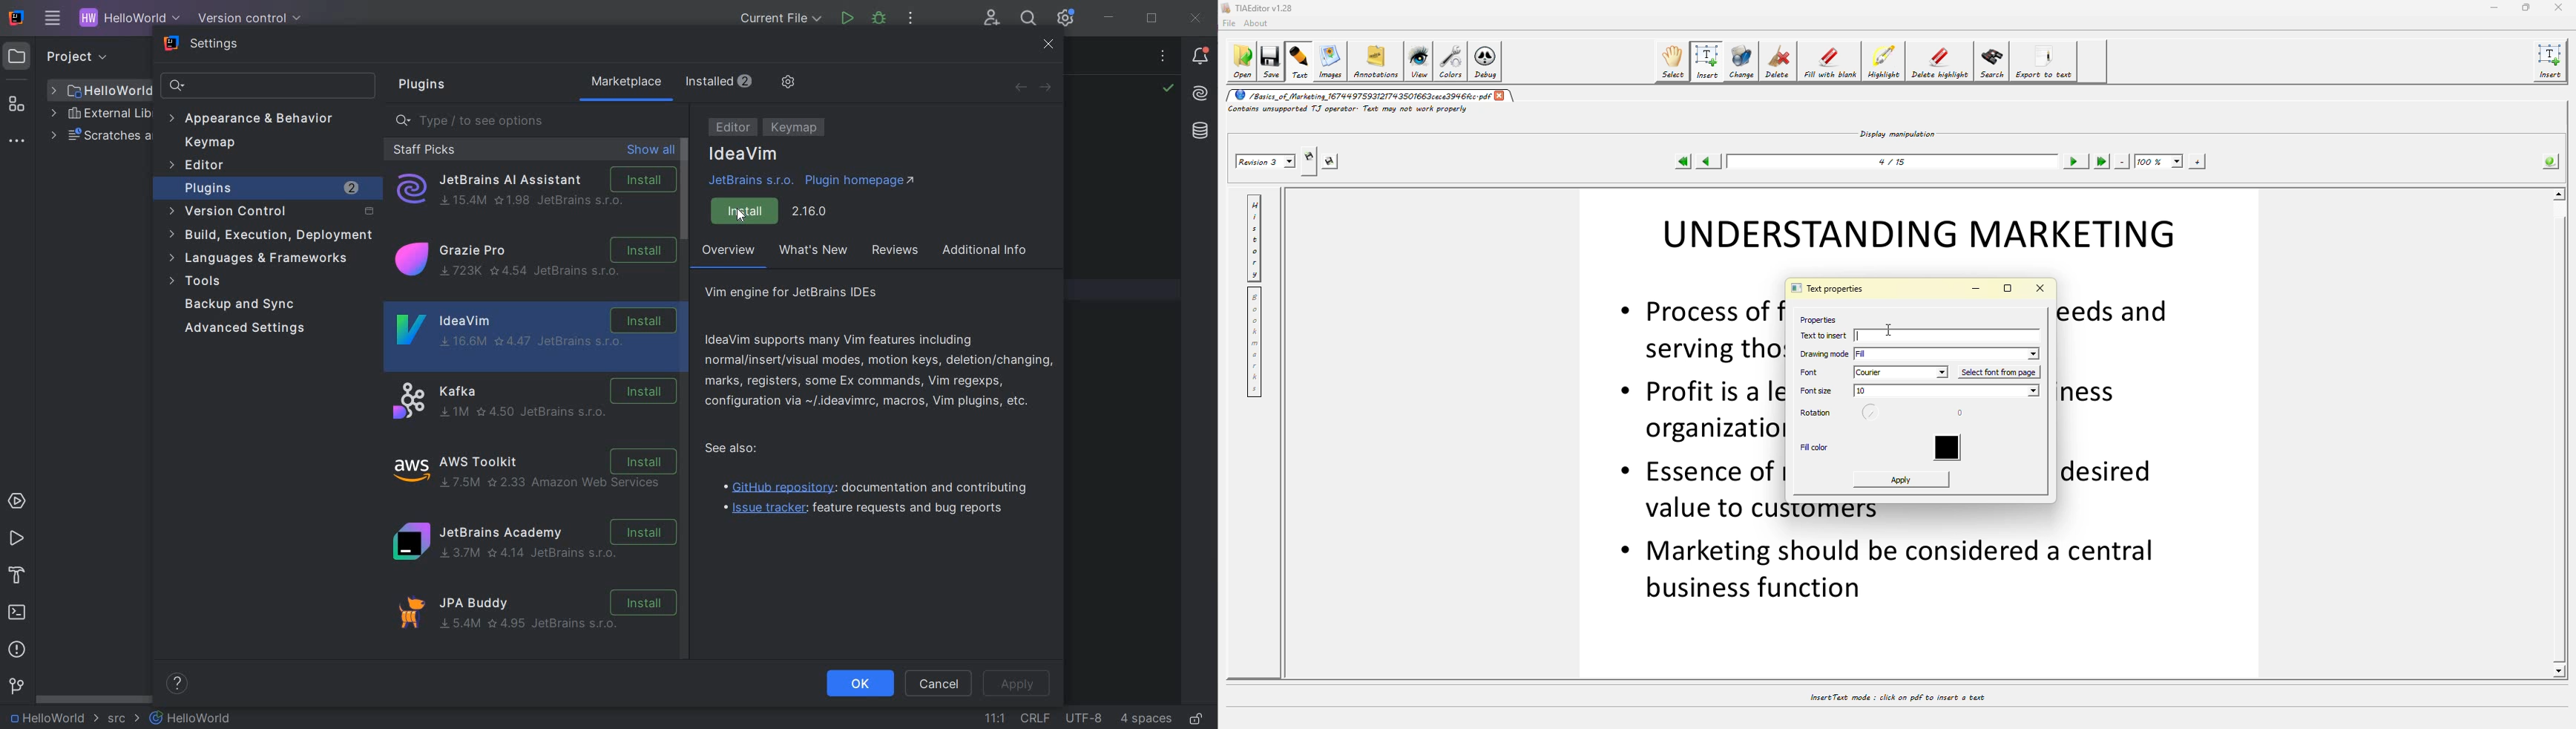 The image size is (2576, 756). What do you see at coordinates (2159, 161) in the screenshot?
I see `100%` at bounding box center [2159, 161].